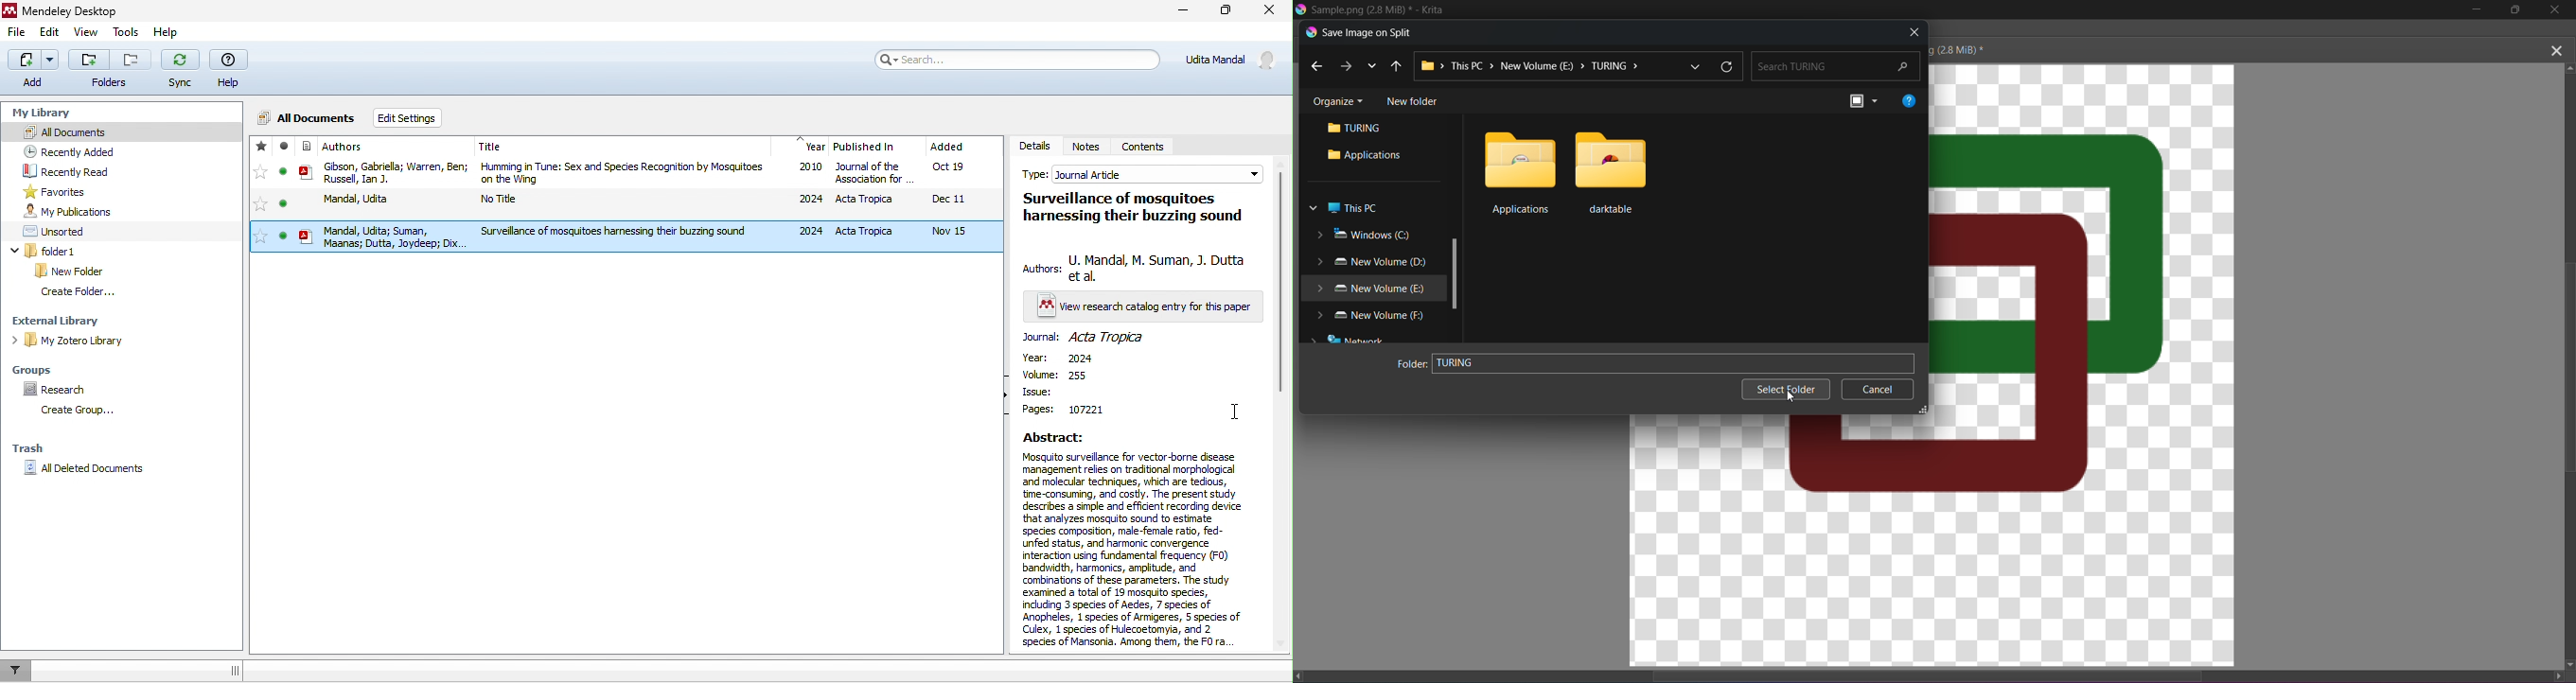 The width and height of the screenshot is (2576, 700). I want to click on add, so click(34, 71).